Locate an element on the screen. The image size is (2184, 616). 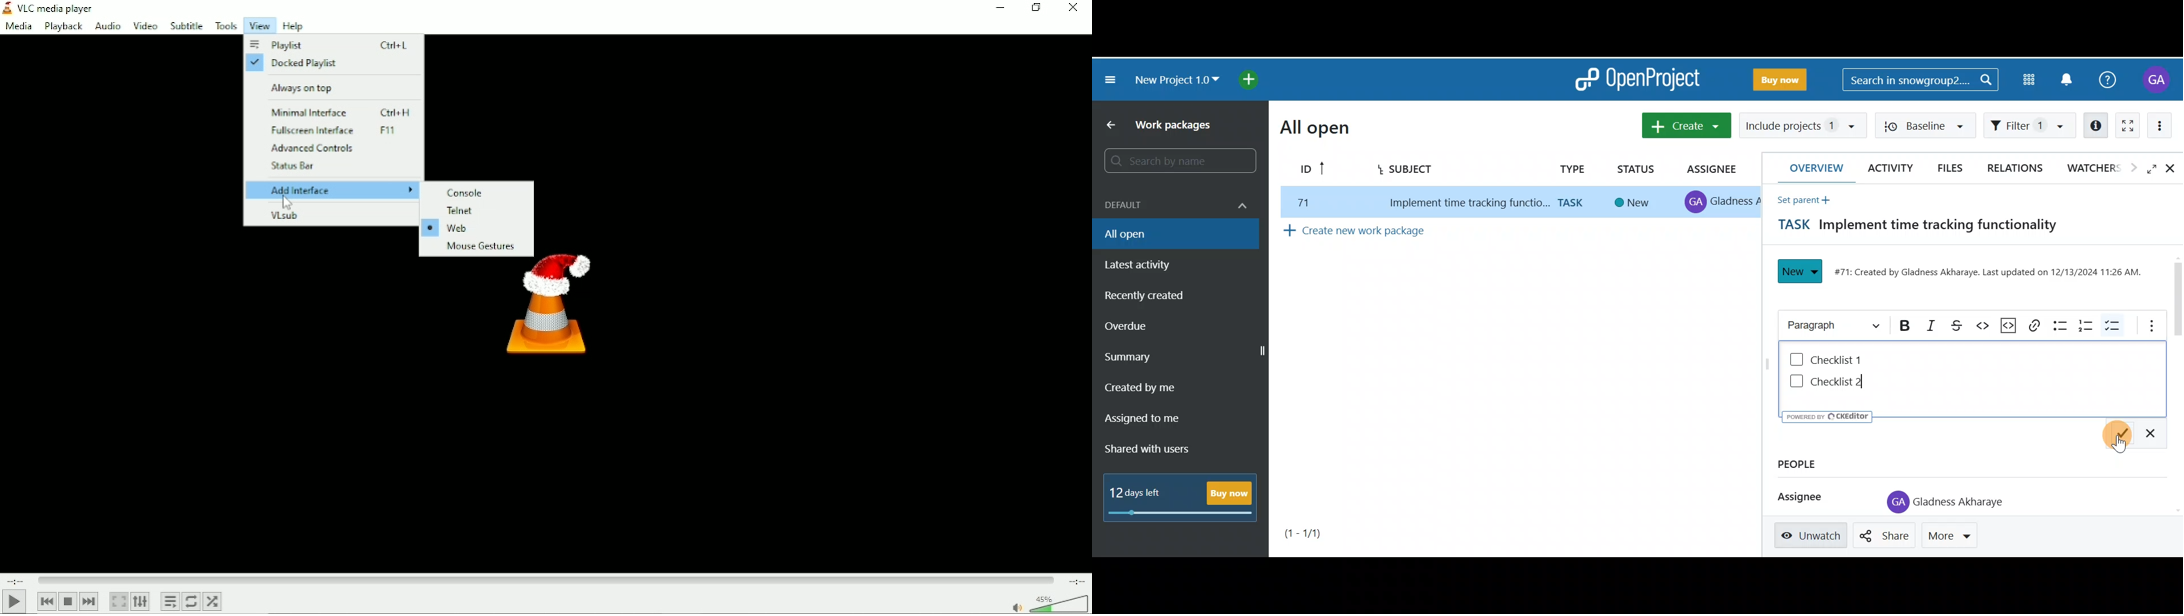
Playlist is located at coordinates (330, 44).